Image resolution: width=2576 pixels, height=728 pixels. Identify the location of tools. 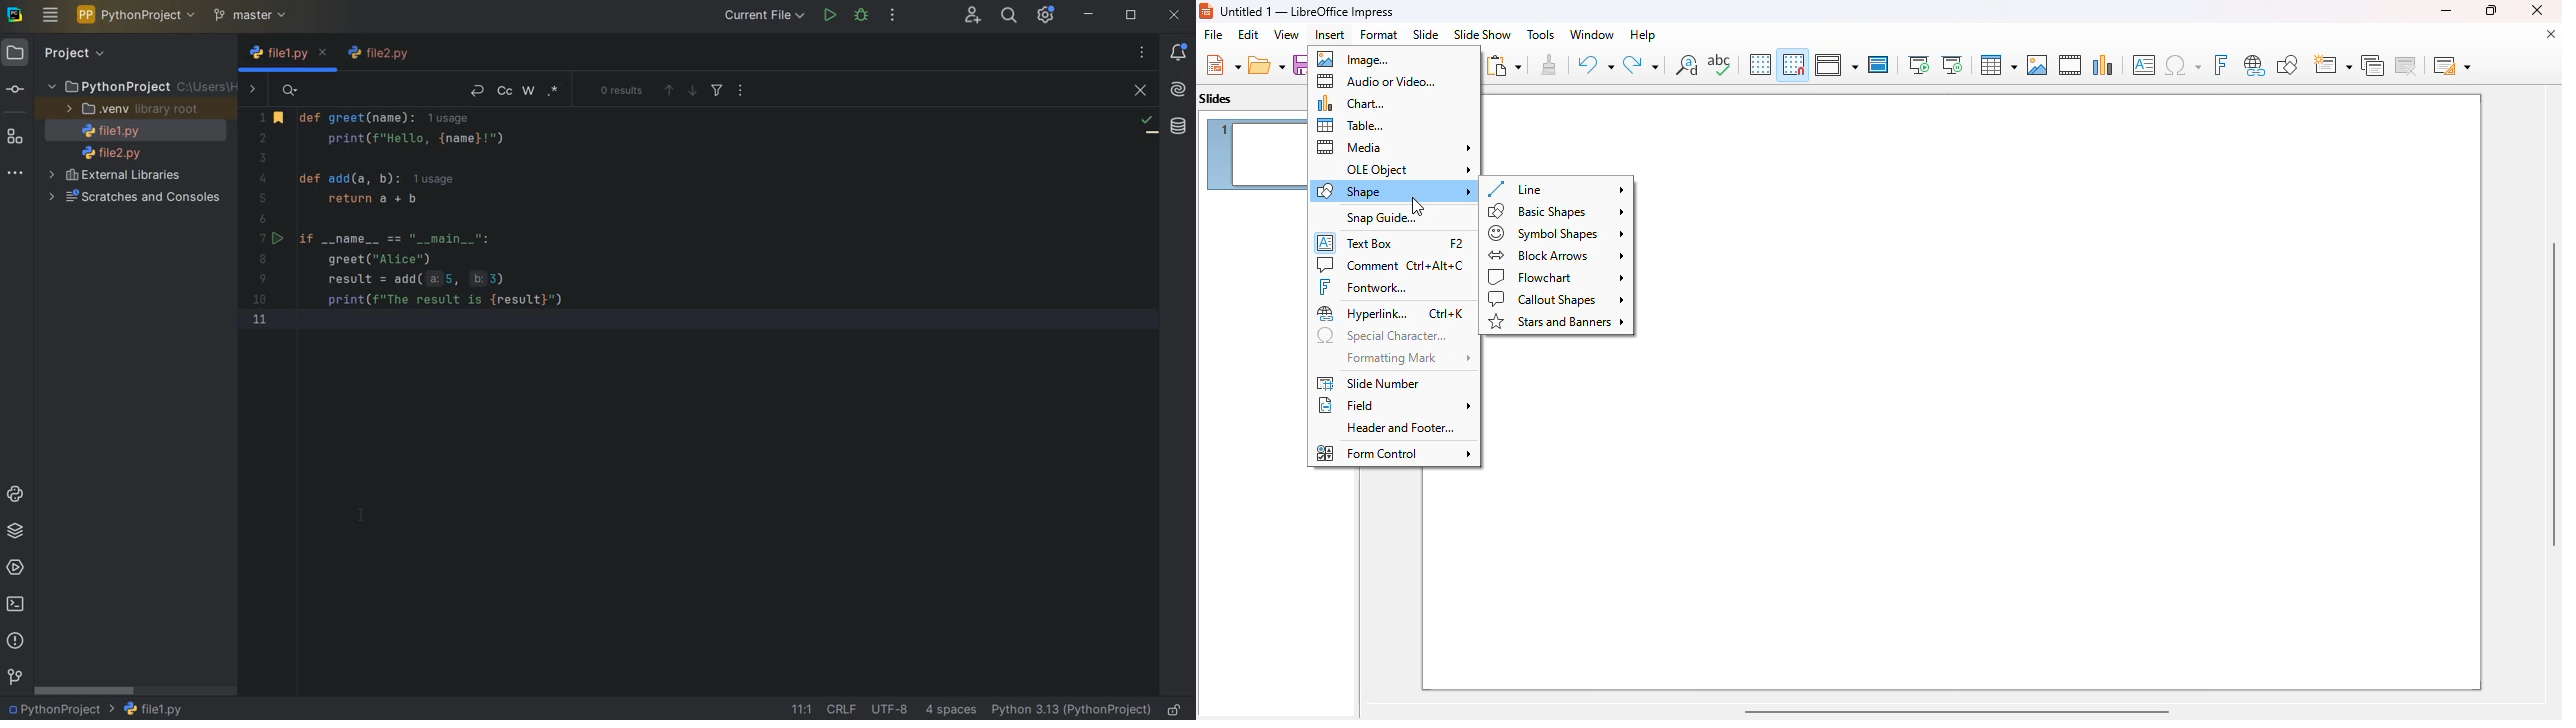
(1540, 34).